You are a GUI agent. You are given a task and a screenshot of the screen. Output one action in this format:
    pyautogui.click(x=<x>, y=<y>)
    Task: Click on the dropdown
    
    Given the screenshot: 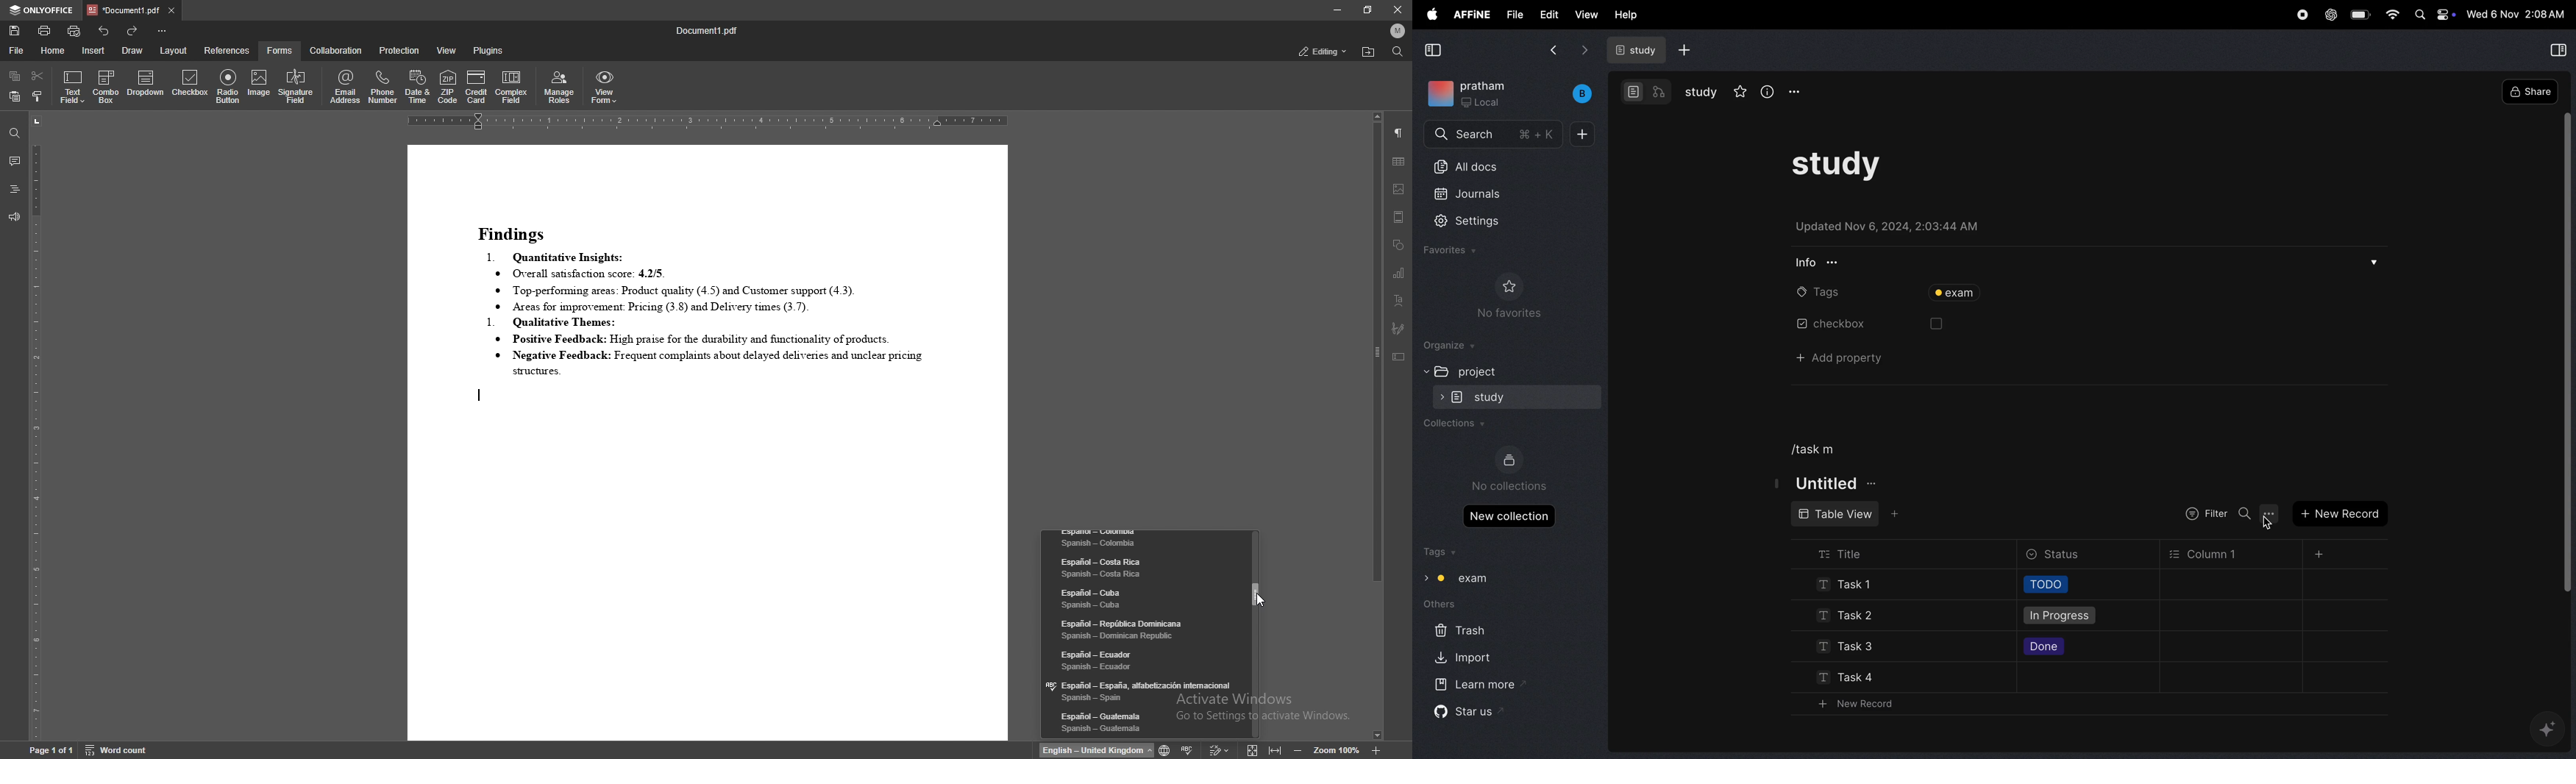 What is the action you would take?
    pyautogui.click(x=146, y=85)
    